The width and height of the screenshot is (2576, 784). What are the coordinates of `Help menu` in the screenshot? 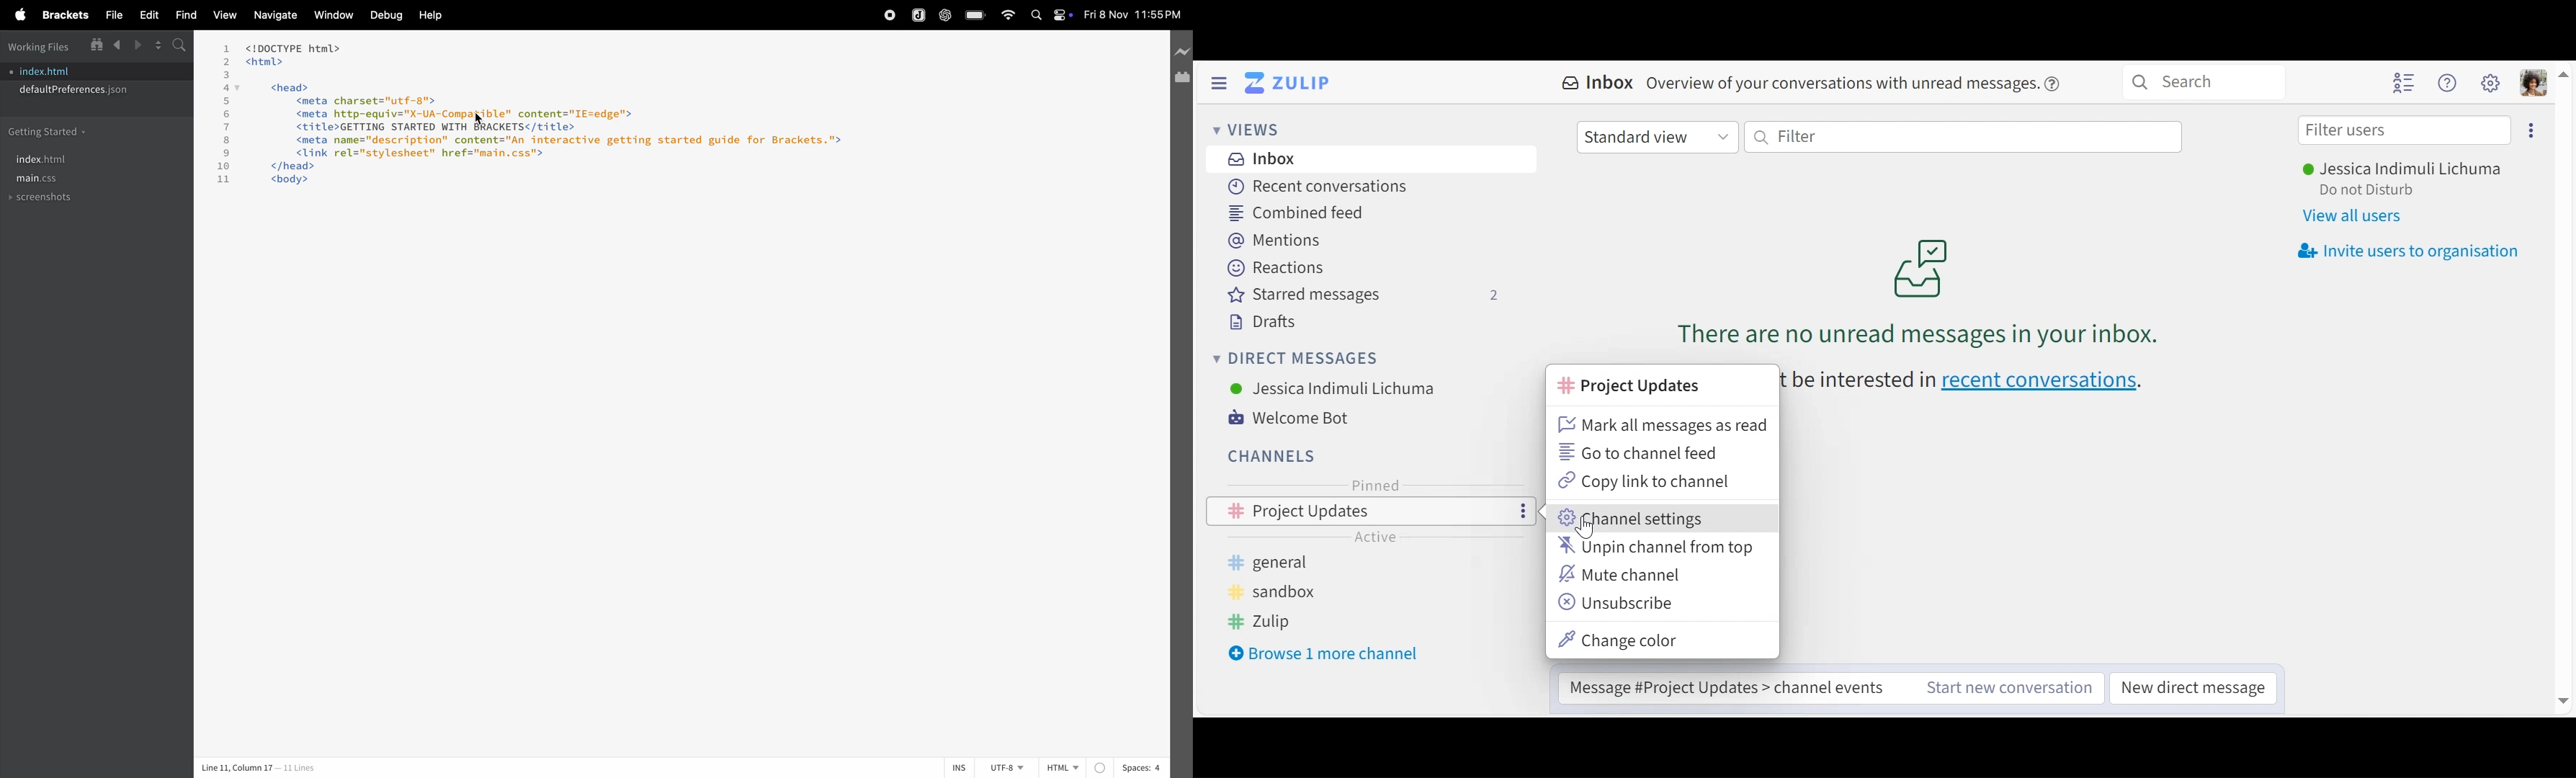 It's located at (2447, 84).